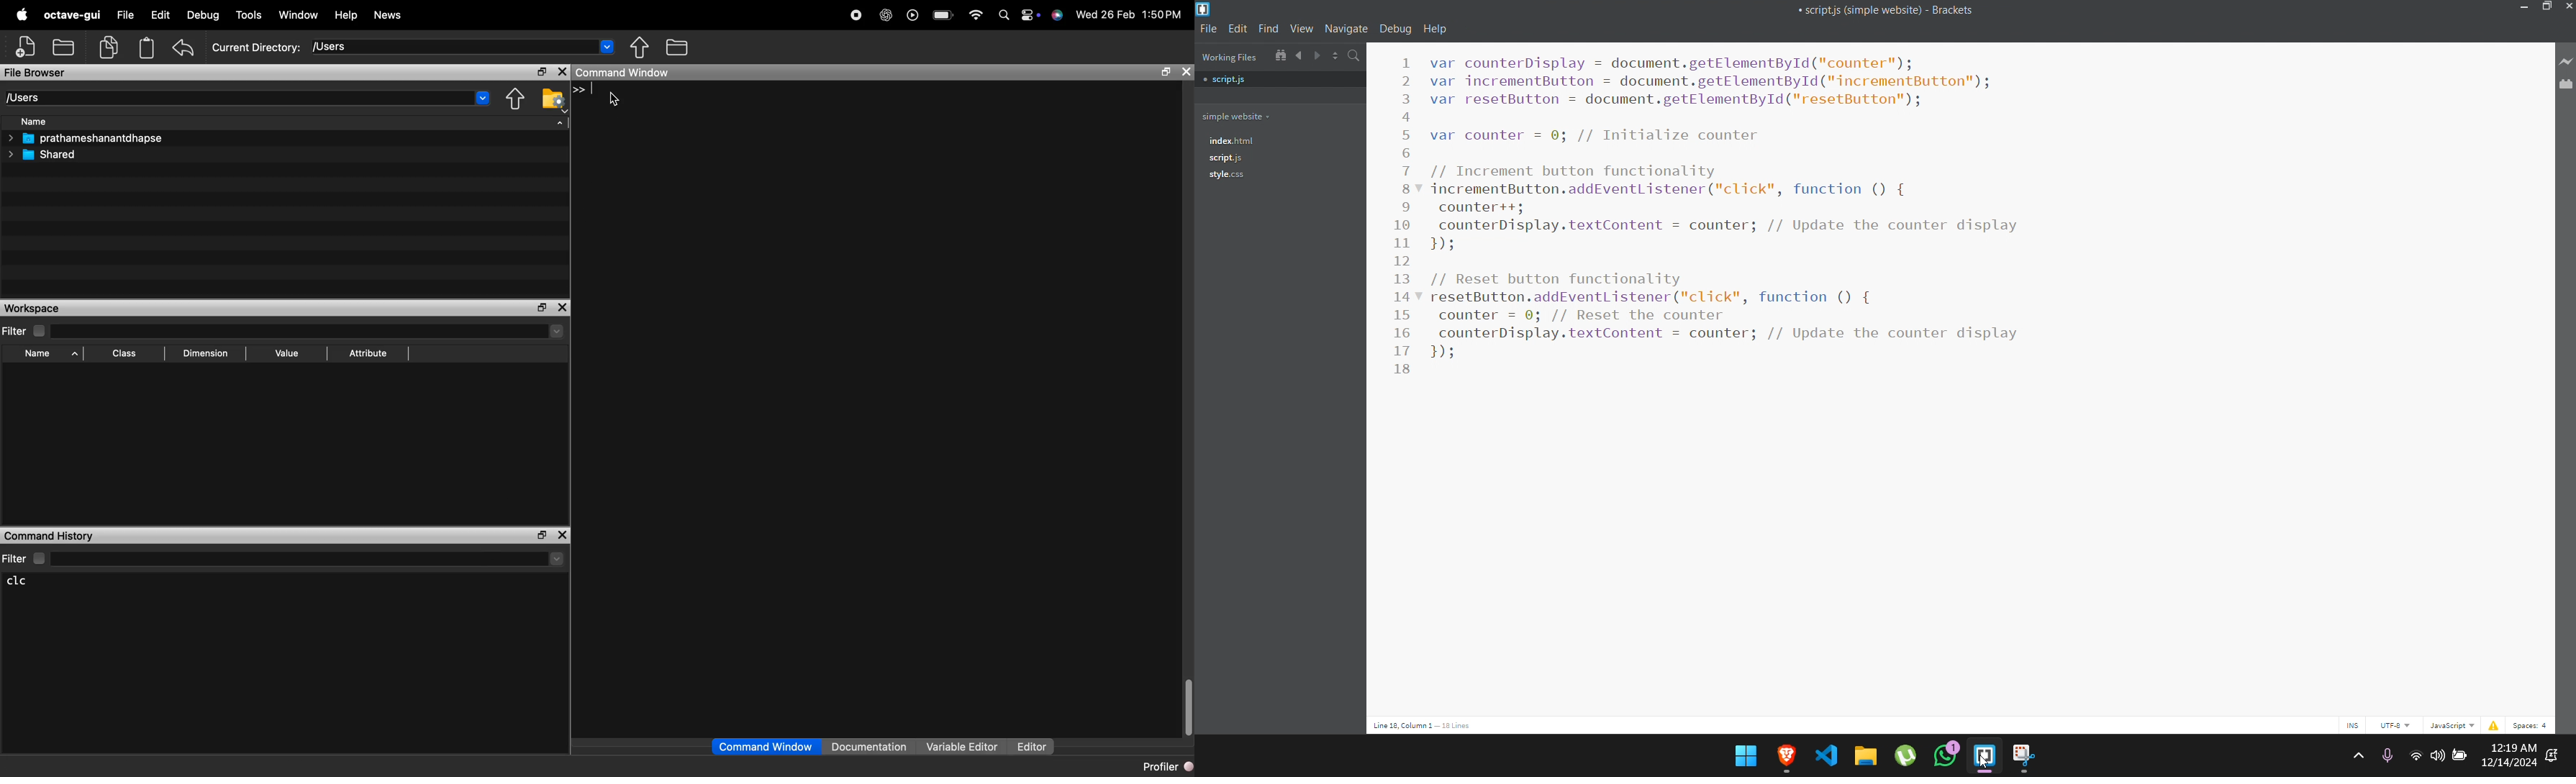 The image size is (2576, 784). What do you see at coordinates (2493, 727) in the screenshot?
I see `show errors` at bounding box center [2493, 727].